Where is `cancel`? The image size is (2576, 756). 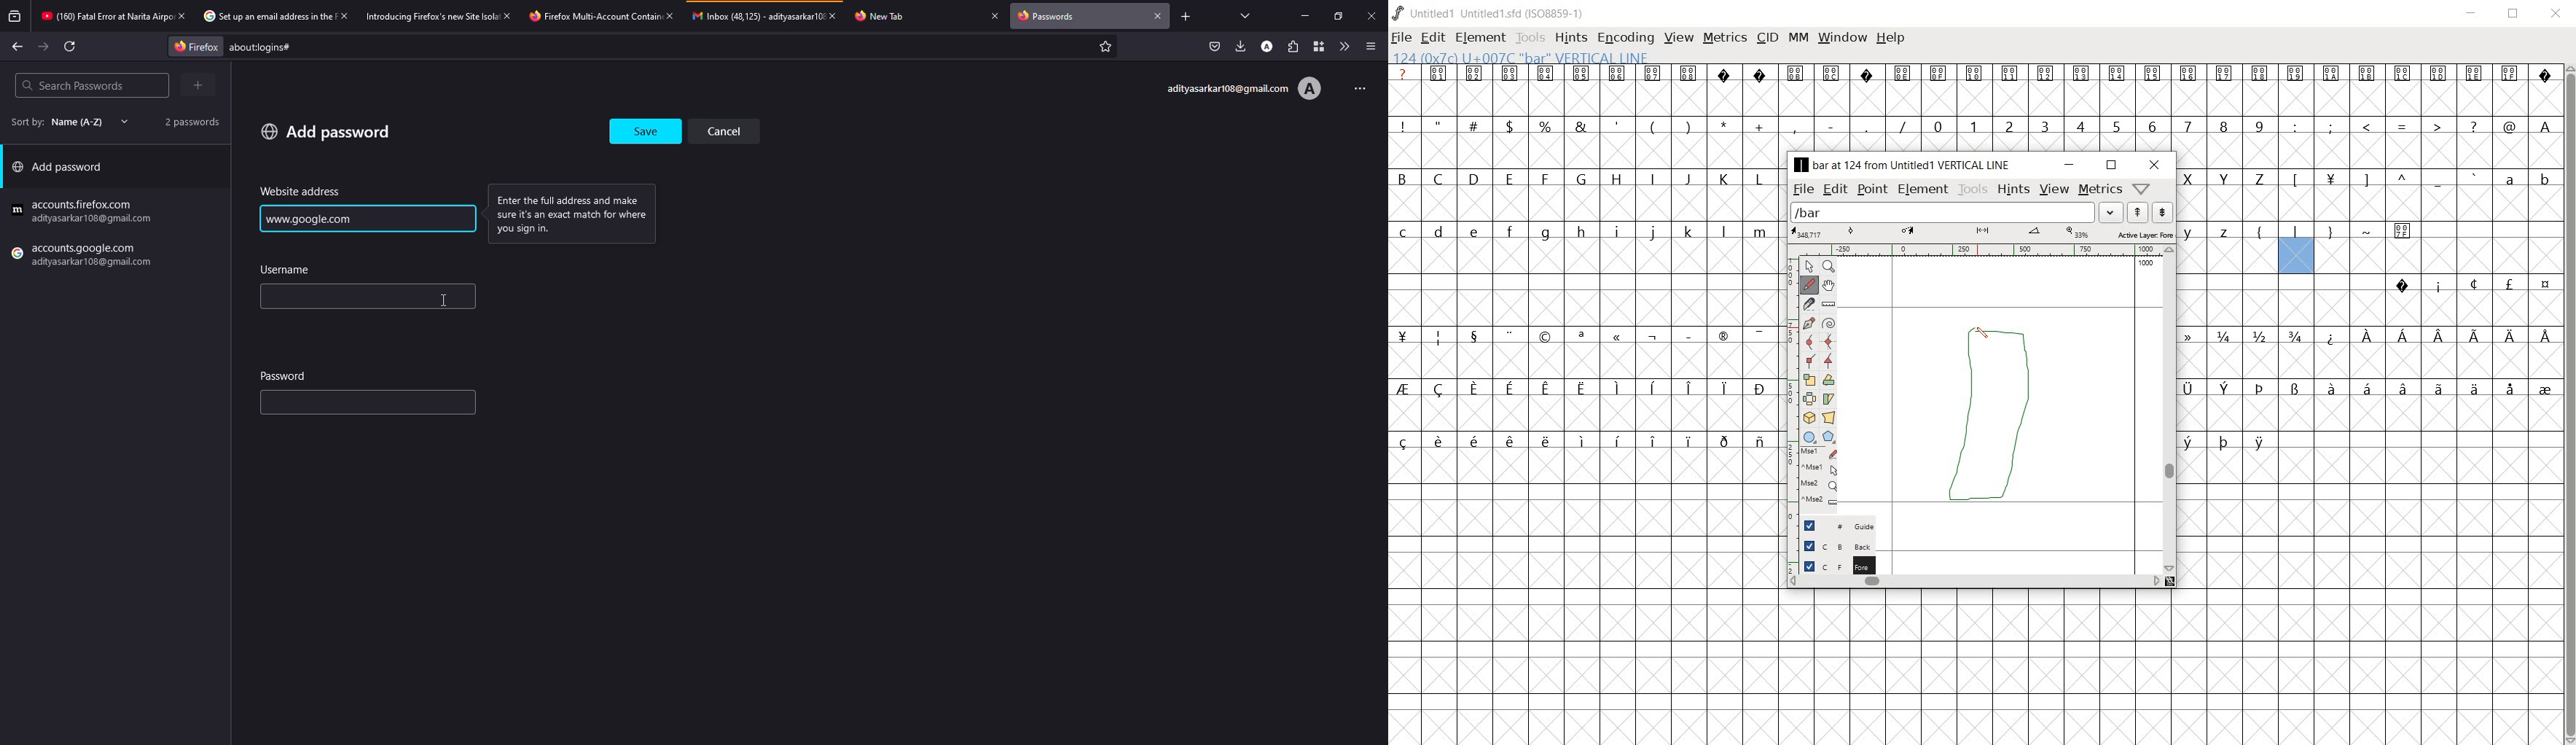 cancel is located at coordinates (730, 130).